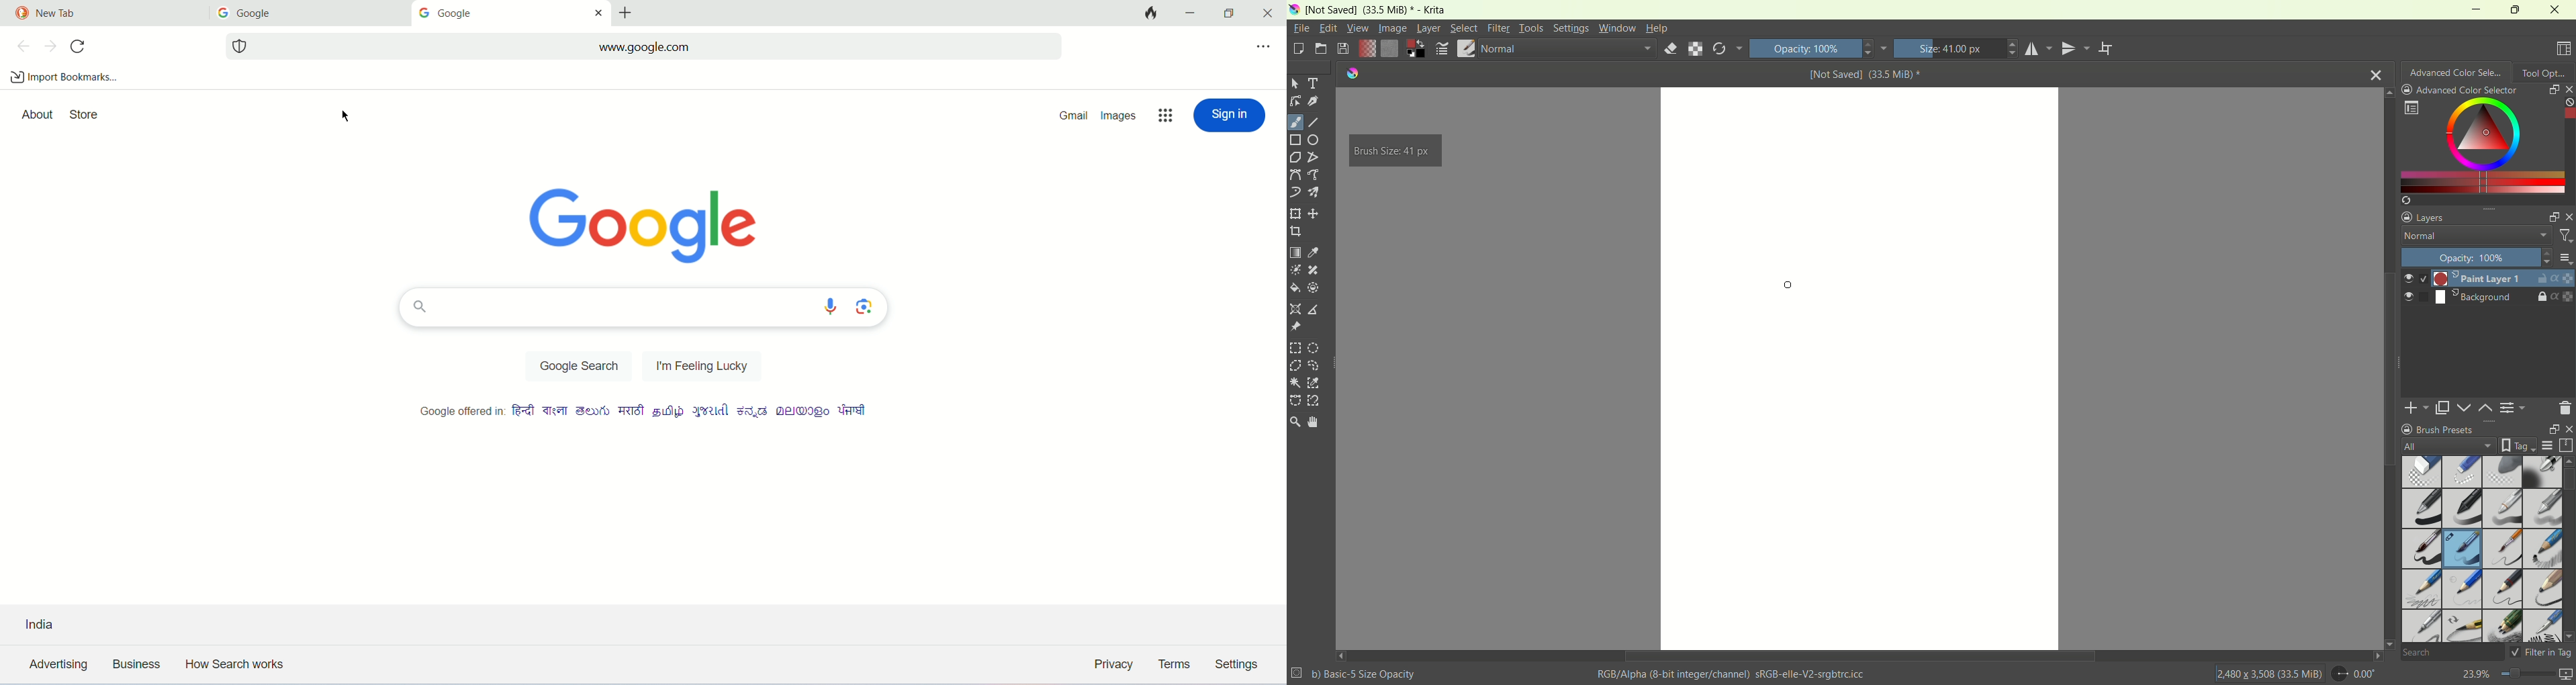 Image resolution: width=2576 pixels, height=700 pixels. I want to click on edit brush settings, so click(1443, 49).